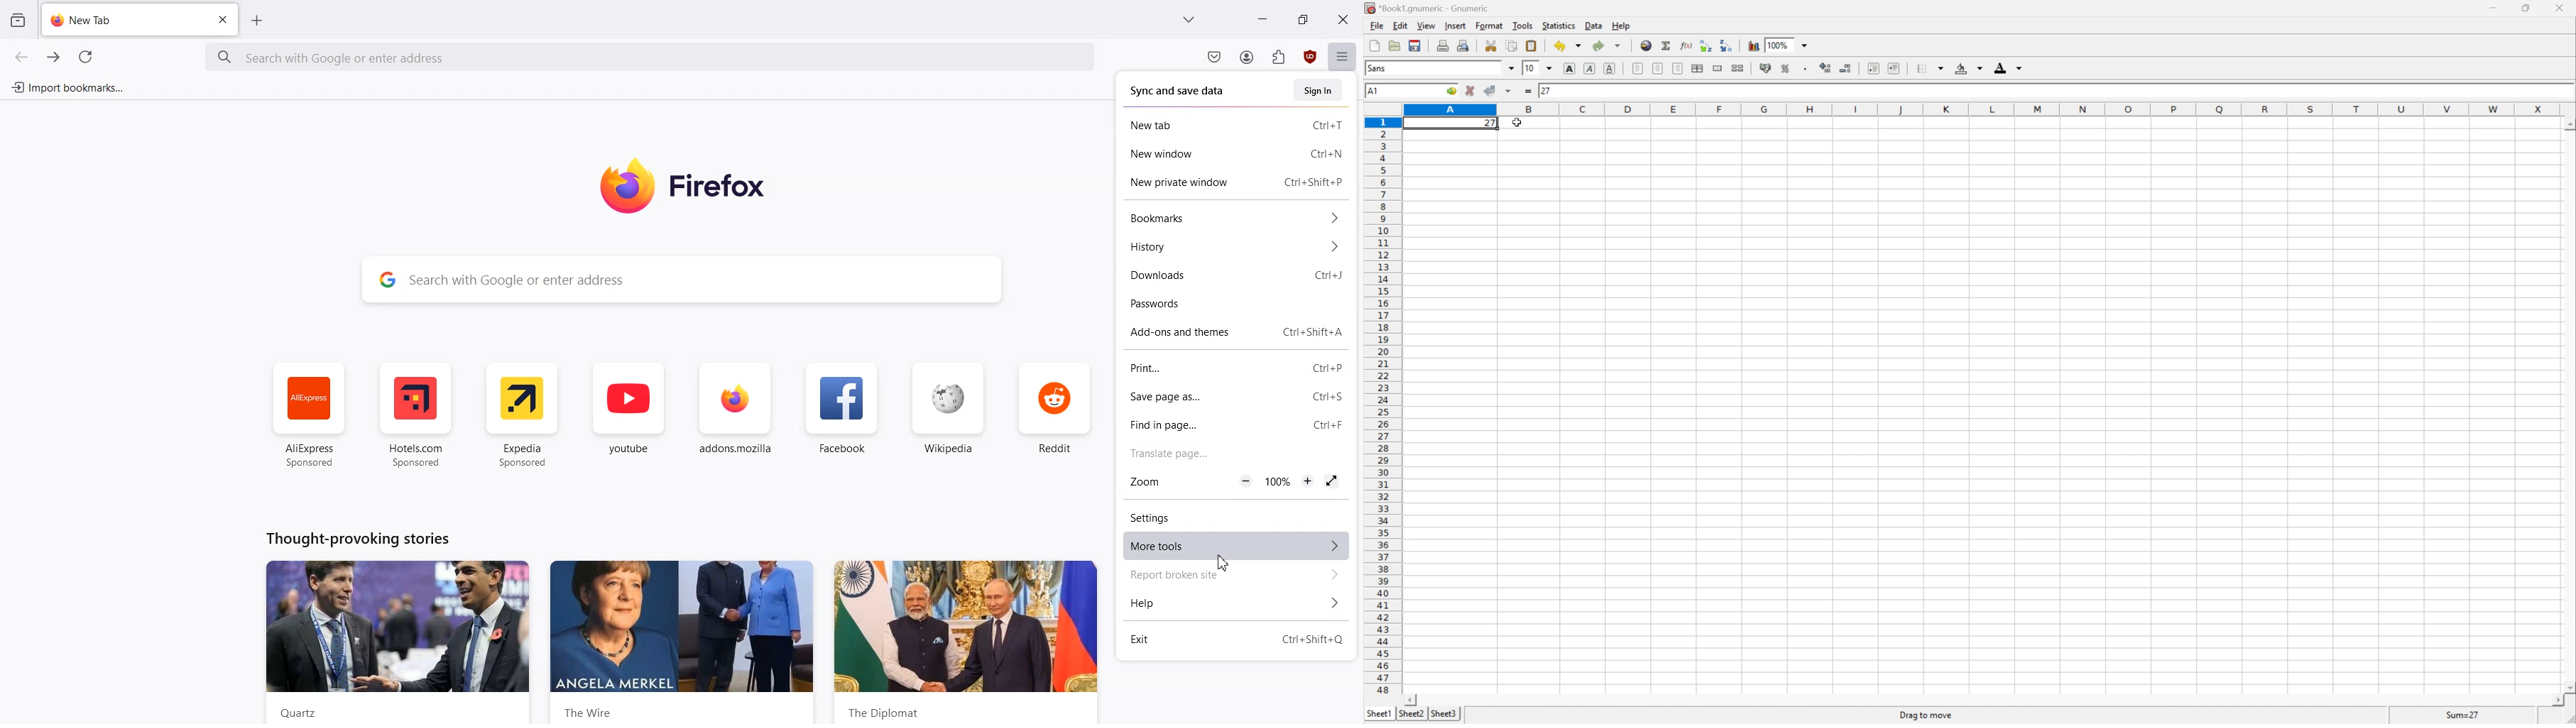  Describe the element at coordinates (224, 20) in the screenshot. I see `Close Tab` at that location.